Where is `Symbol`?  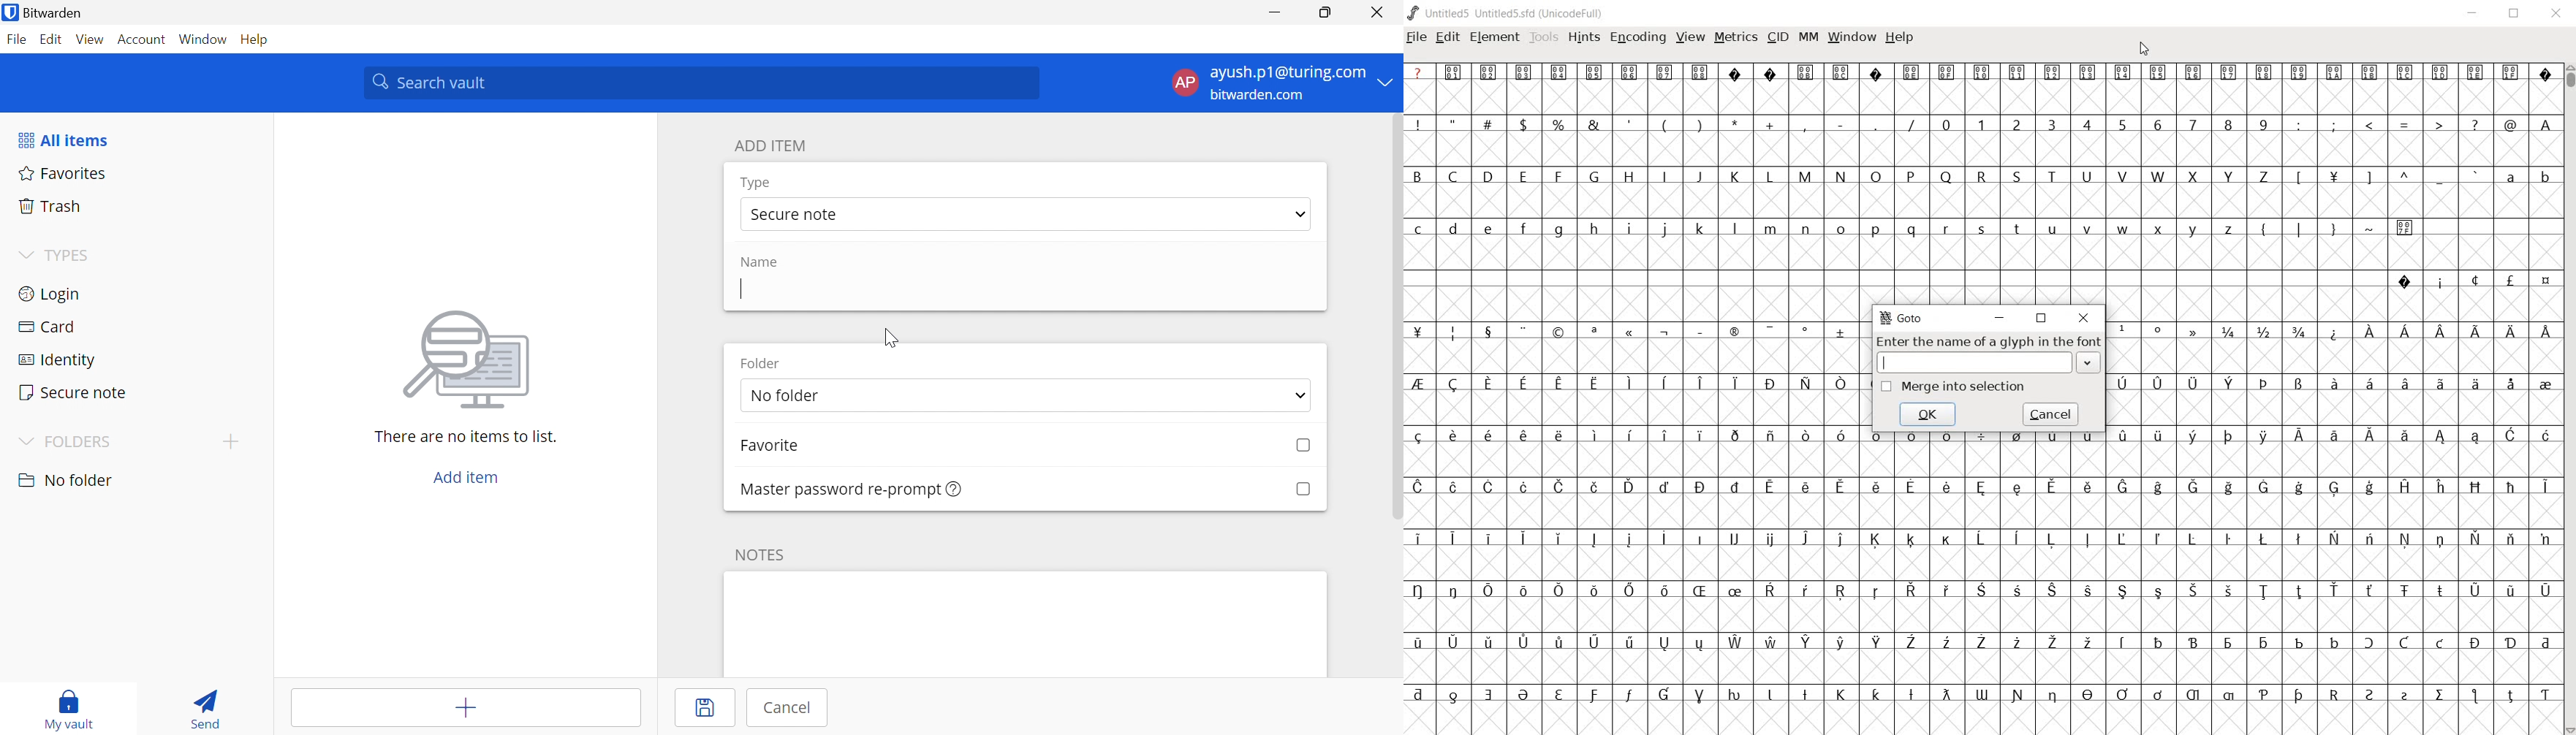 Symbol is located at coordinates (2334, 641).